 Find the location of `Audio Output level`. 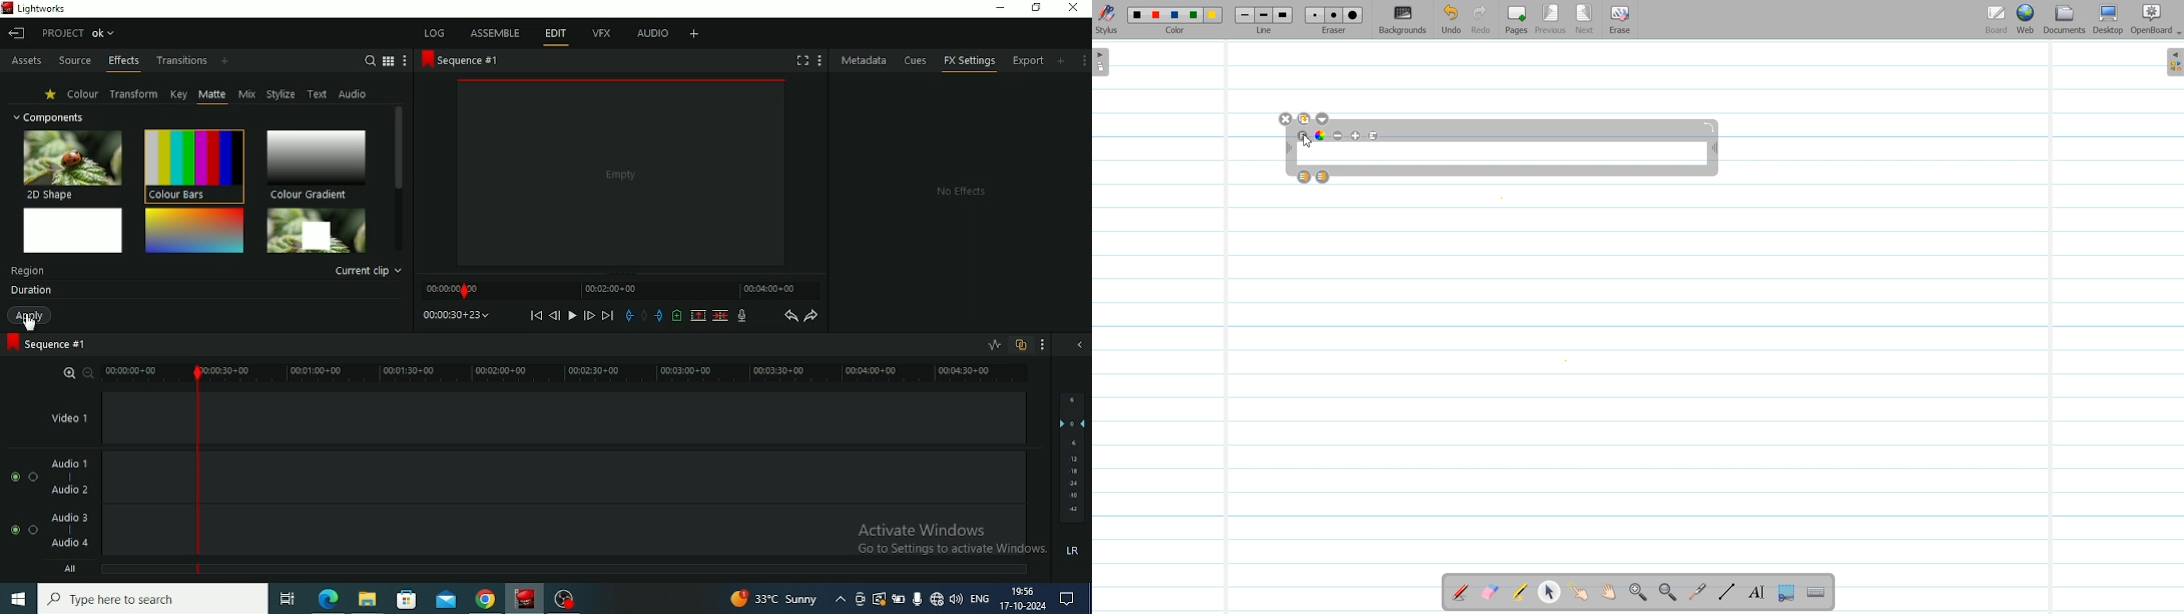

Audio Output level is located at coordinates (1071, 478).